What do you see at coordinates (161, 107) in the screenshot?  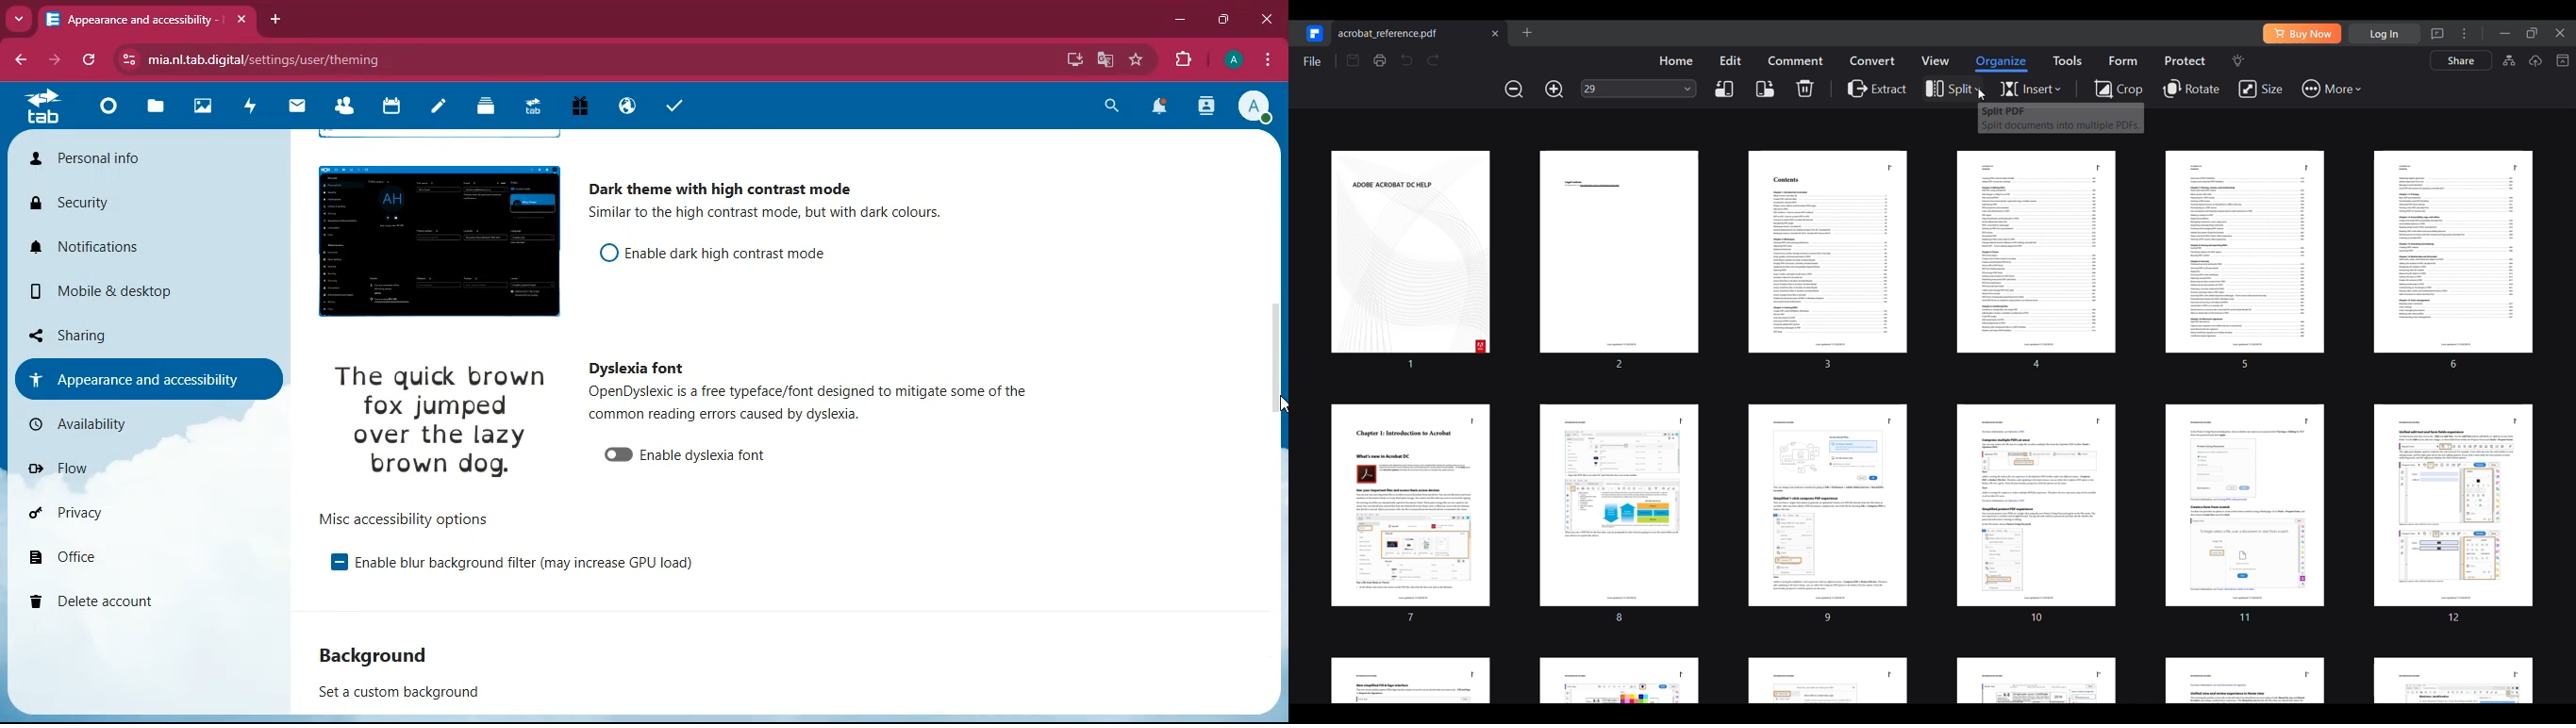 I see `files` at bounding box center [161, 107].